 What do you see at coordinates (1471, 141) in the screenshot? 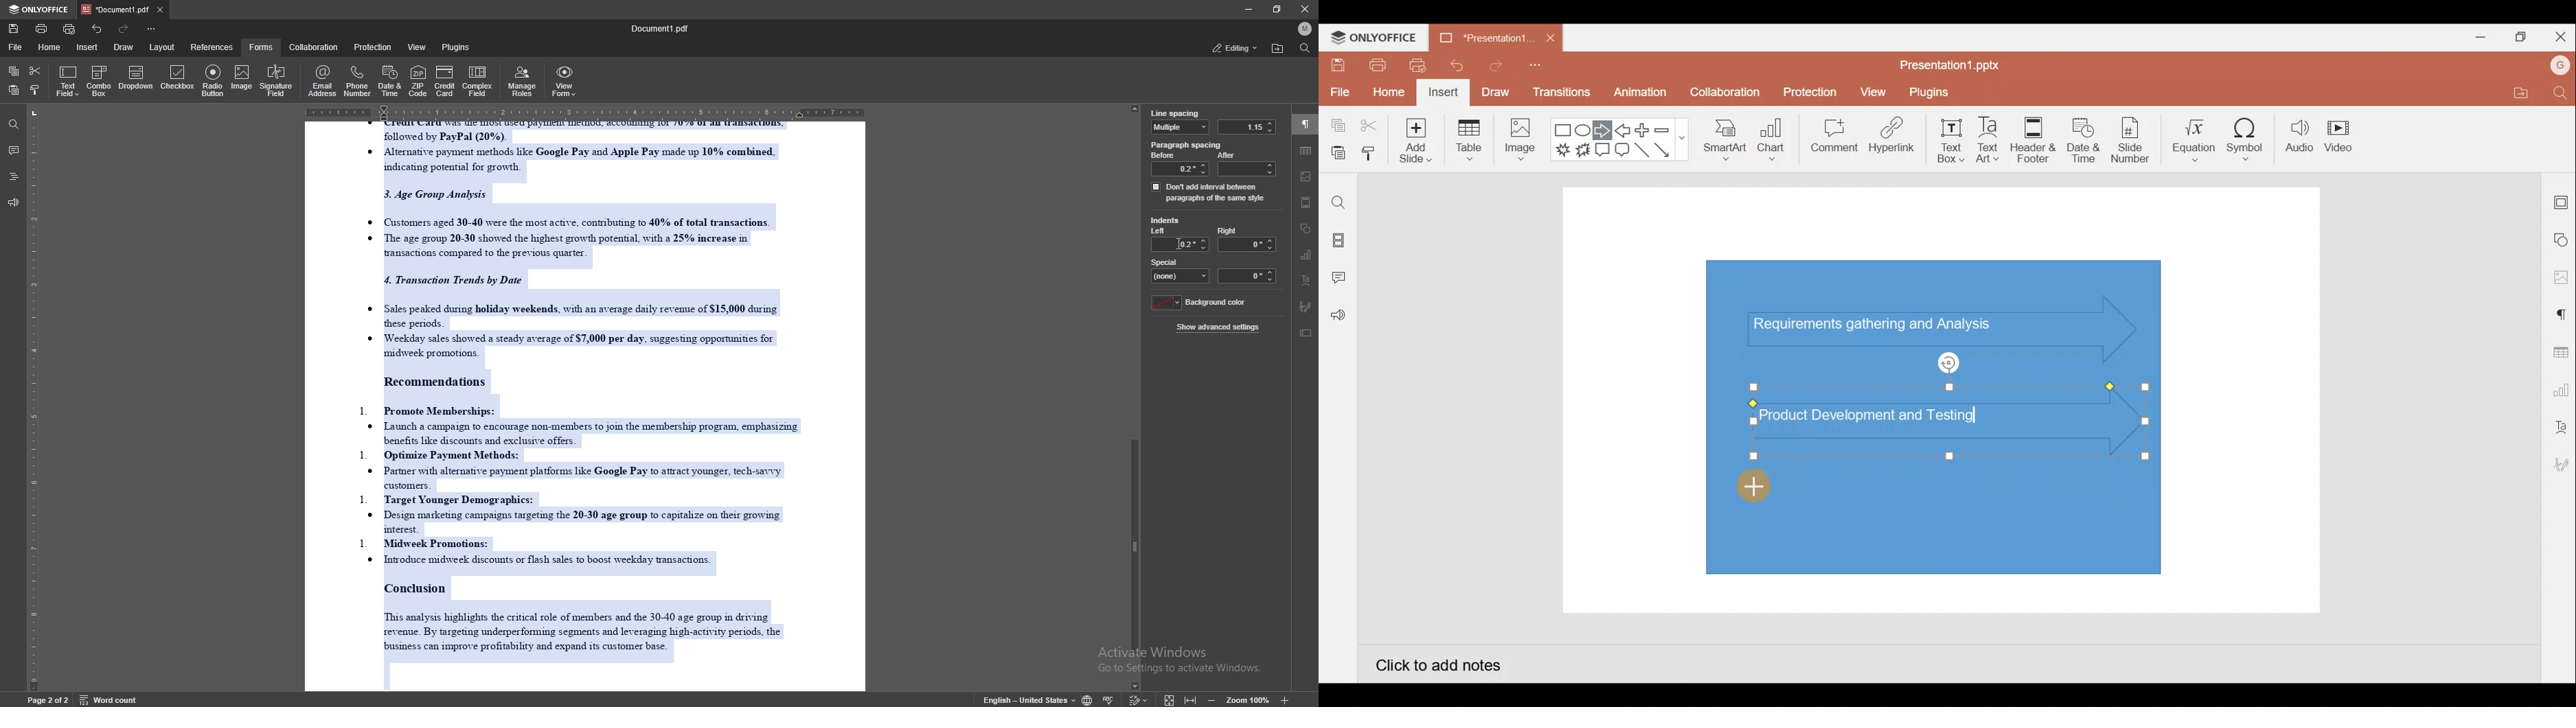
I see `Table` at bounding box center [1471, 141].